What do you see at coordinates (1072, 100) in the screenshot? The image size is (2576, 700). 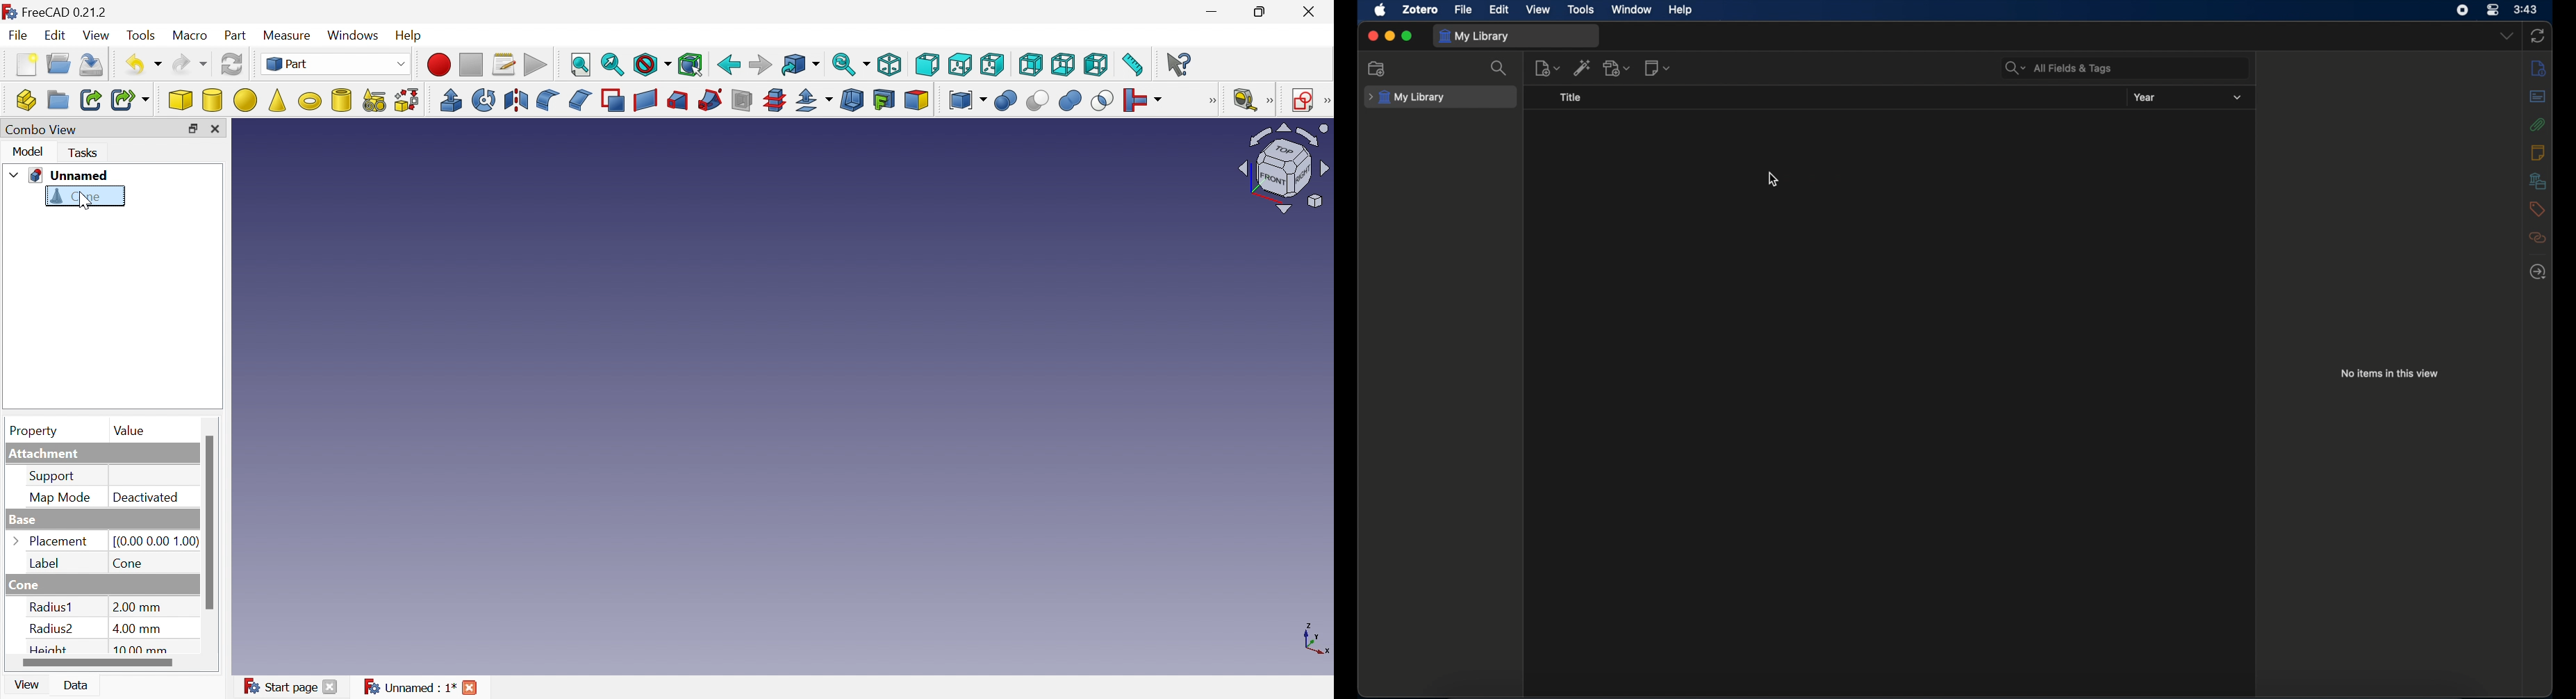 I see `Union` at bounding box center [1072, 100].